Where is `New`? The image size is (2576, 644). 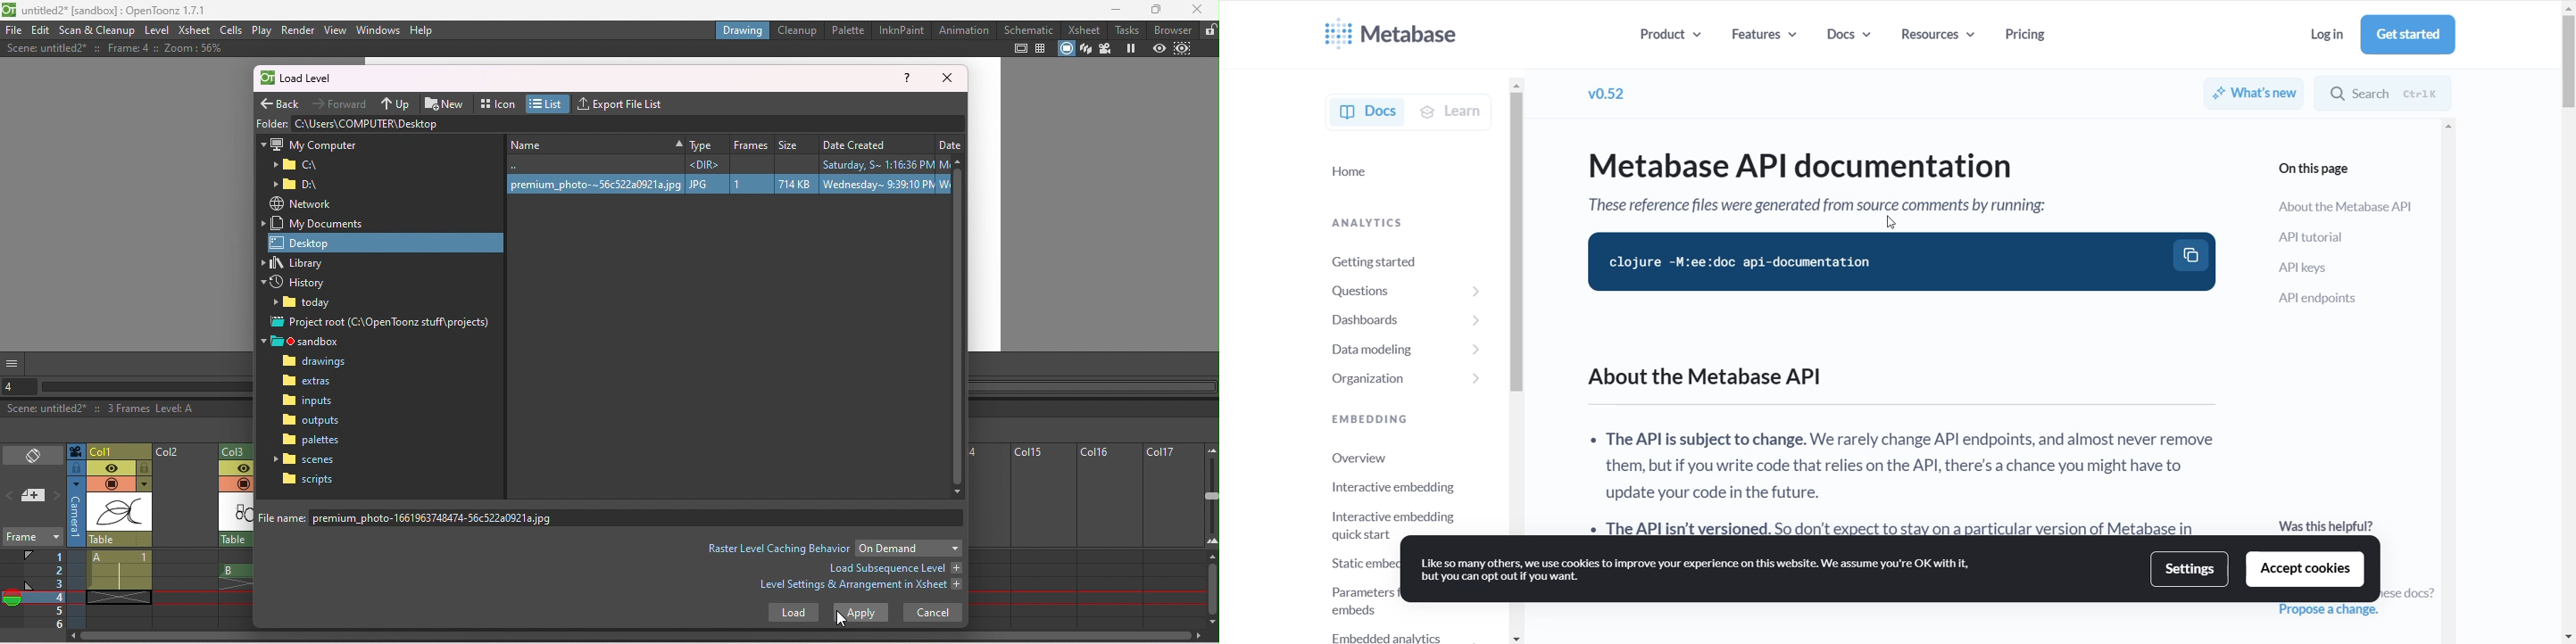
New is located at coordinates (447, 102).